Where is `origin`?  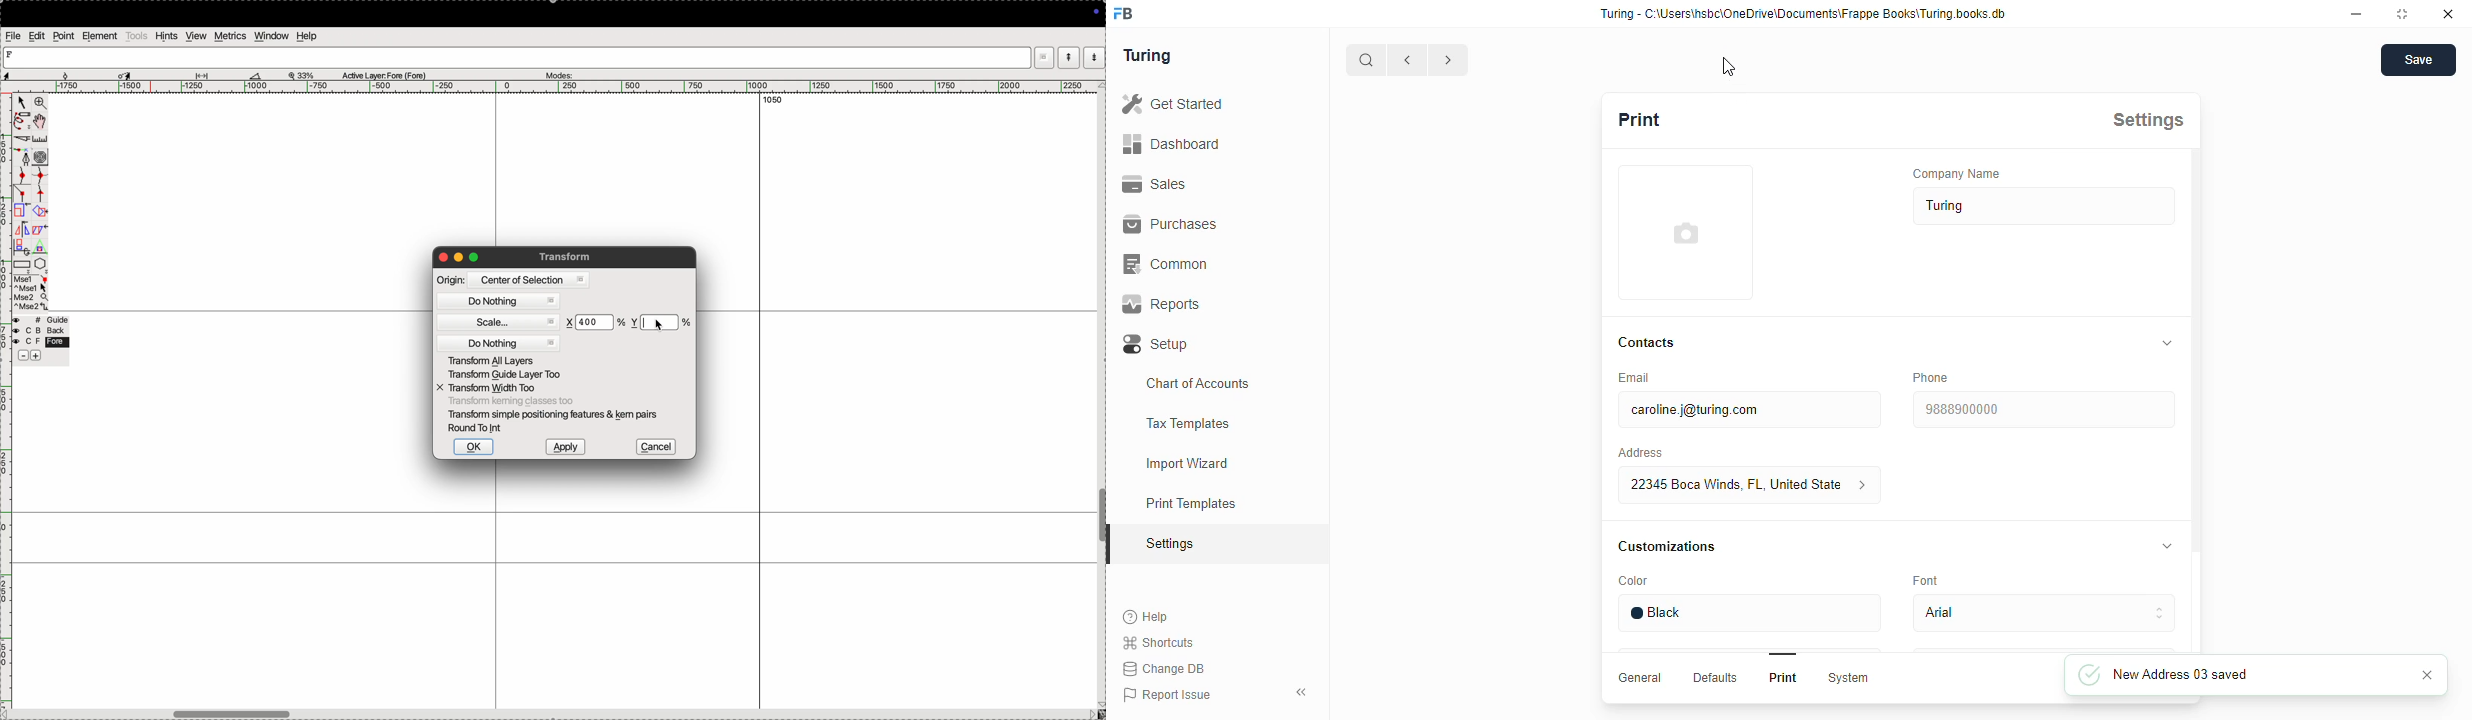 origin is located at coordinates (451, 280).